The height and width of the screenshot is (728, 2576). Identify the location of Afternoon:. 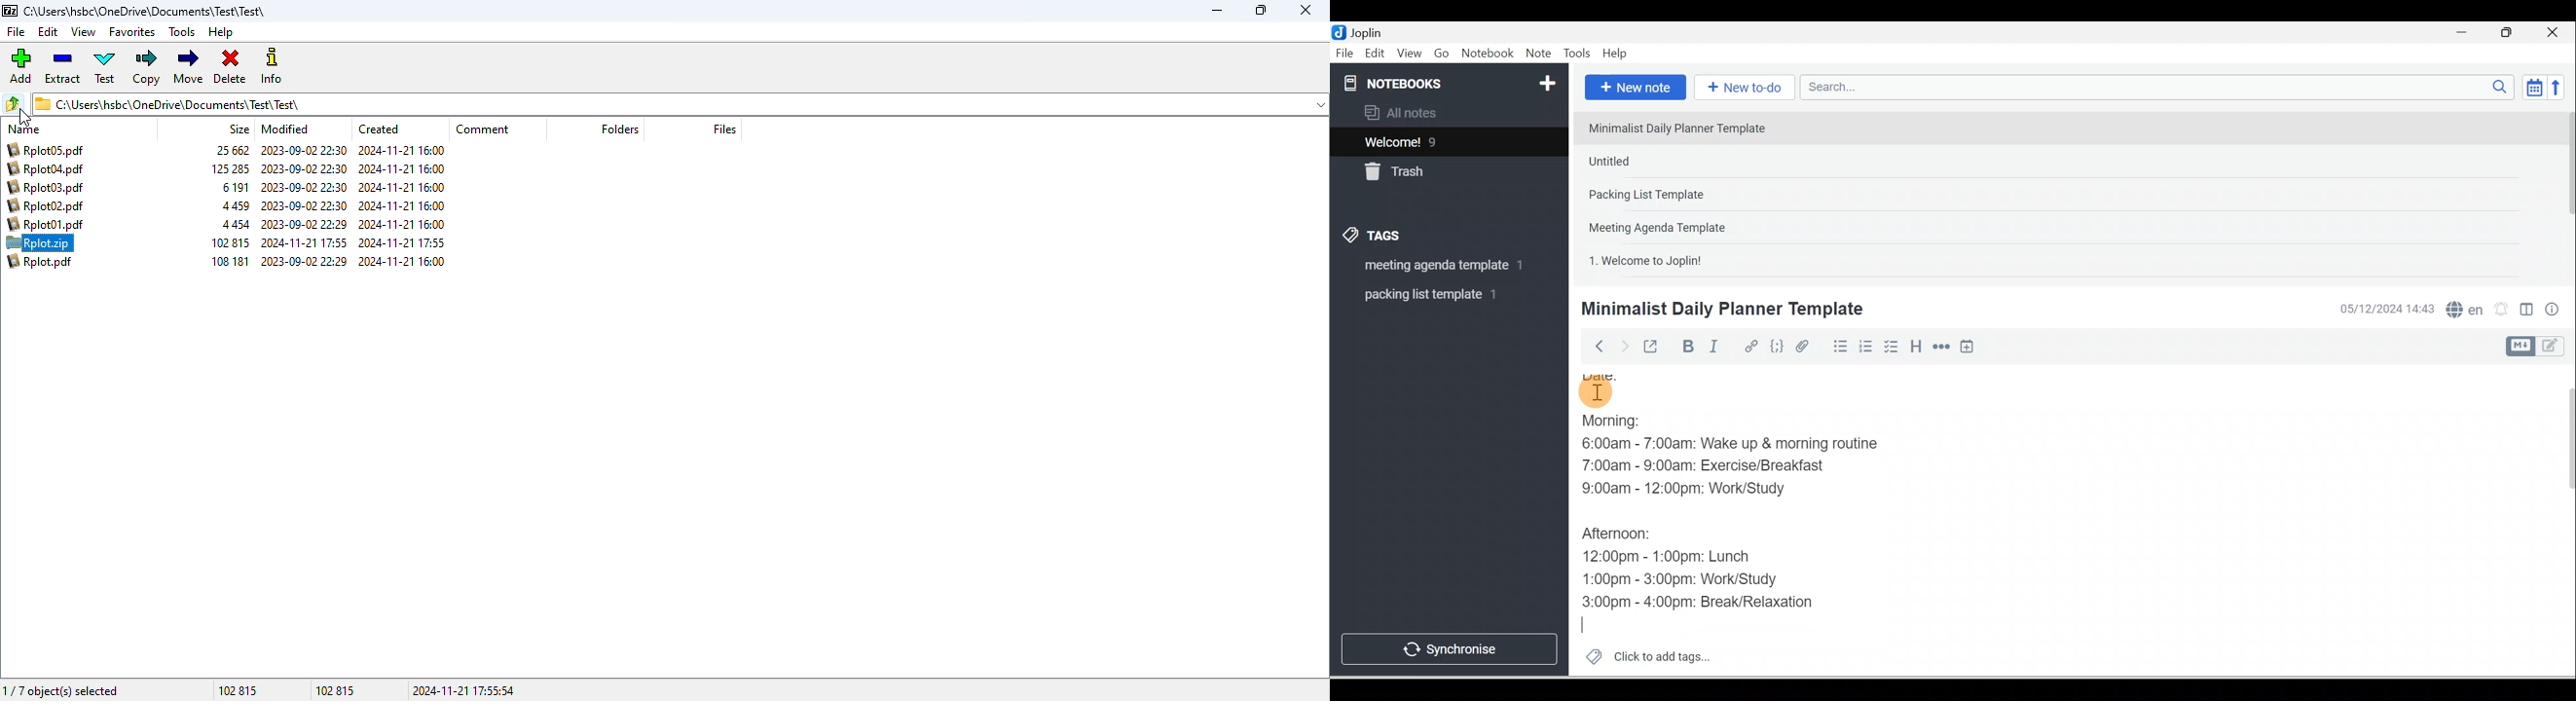
(1624, 535).